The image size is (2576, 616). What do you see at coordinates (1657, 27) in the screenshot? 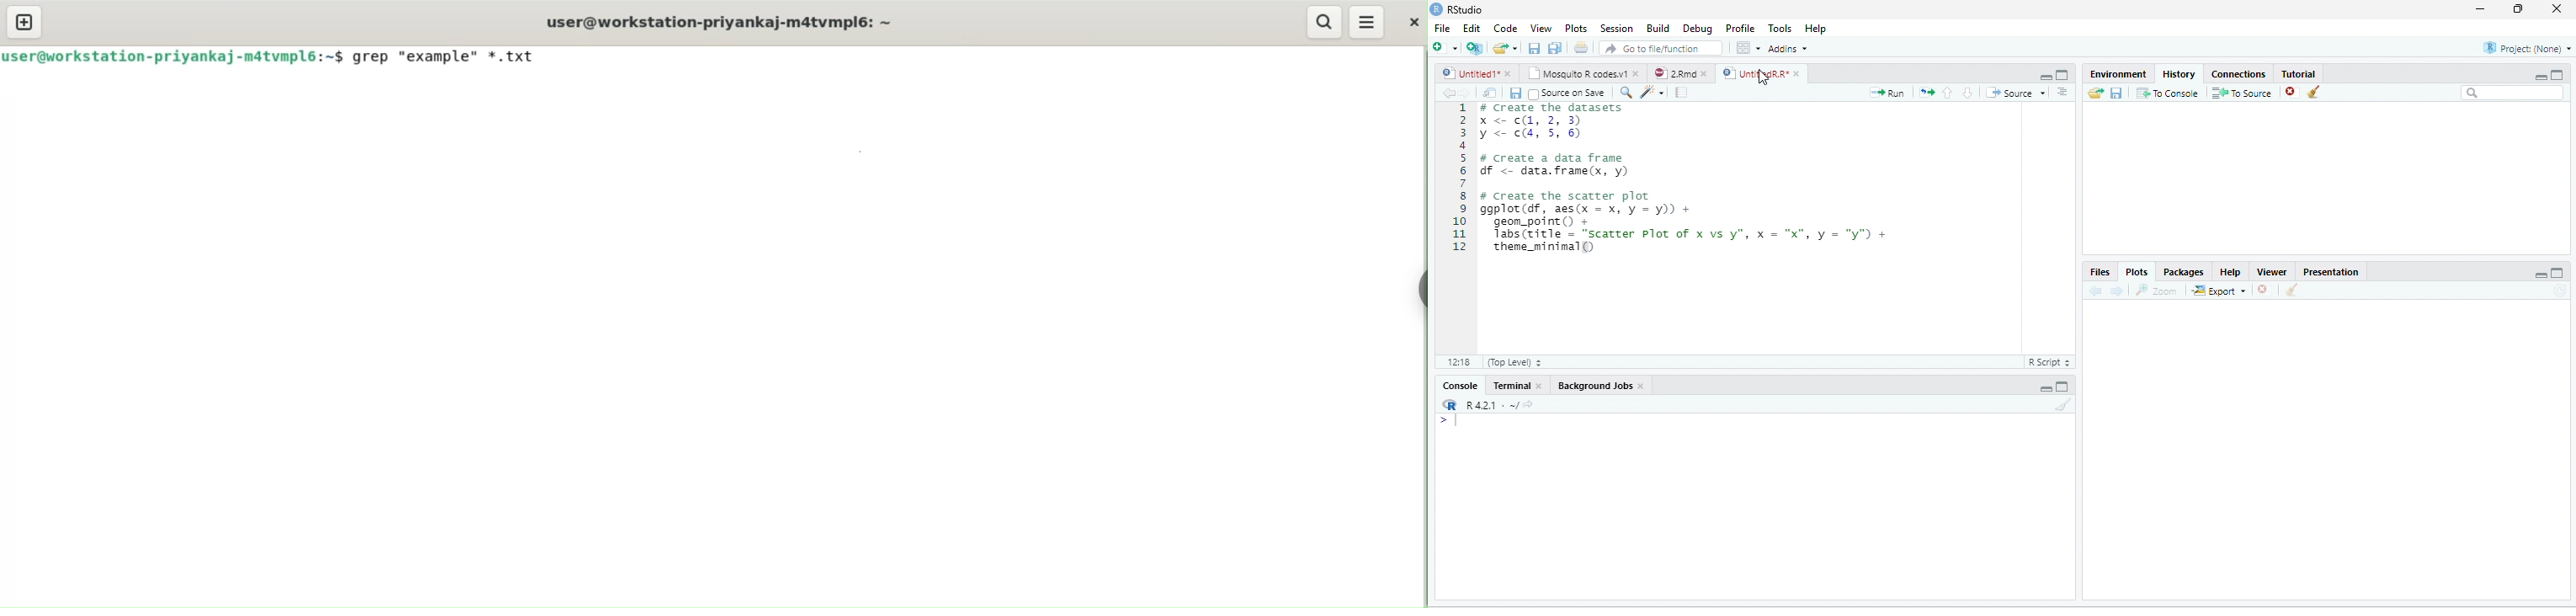
I see `Build` at bounding box center [1657, 27].